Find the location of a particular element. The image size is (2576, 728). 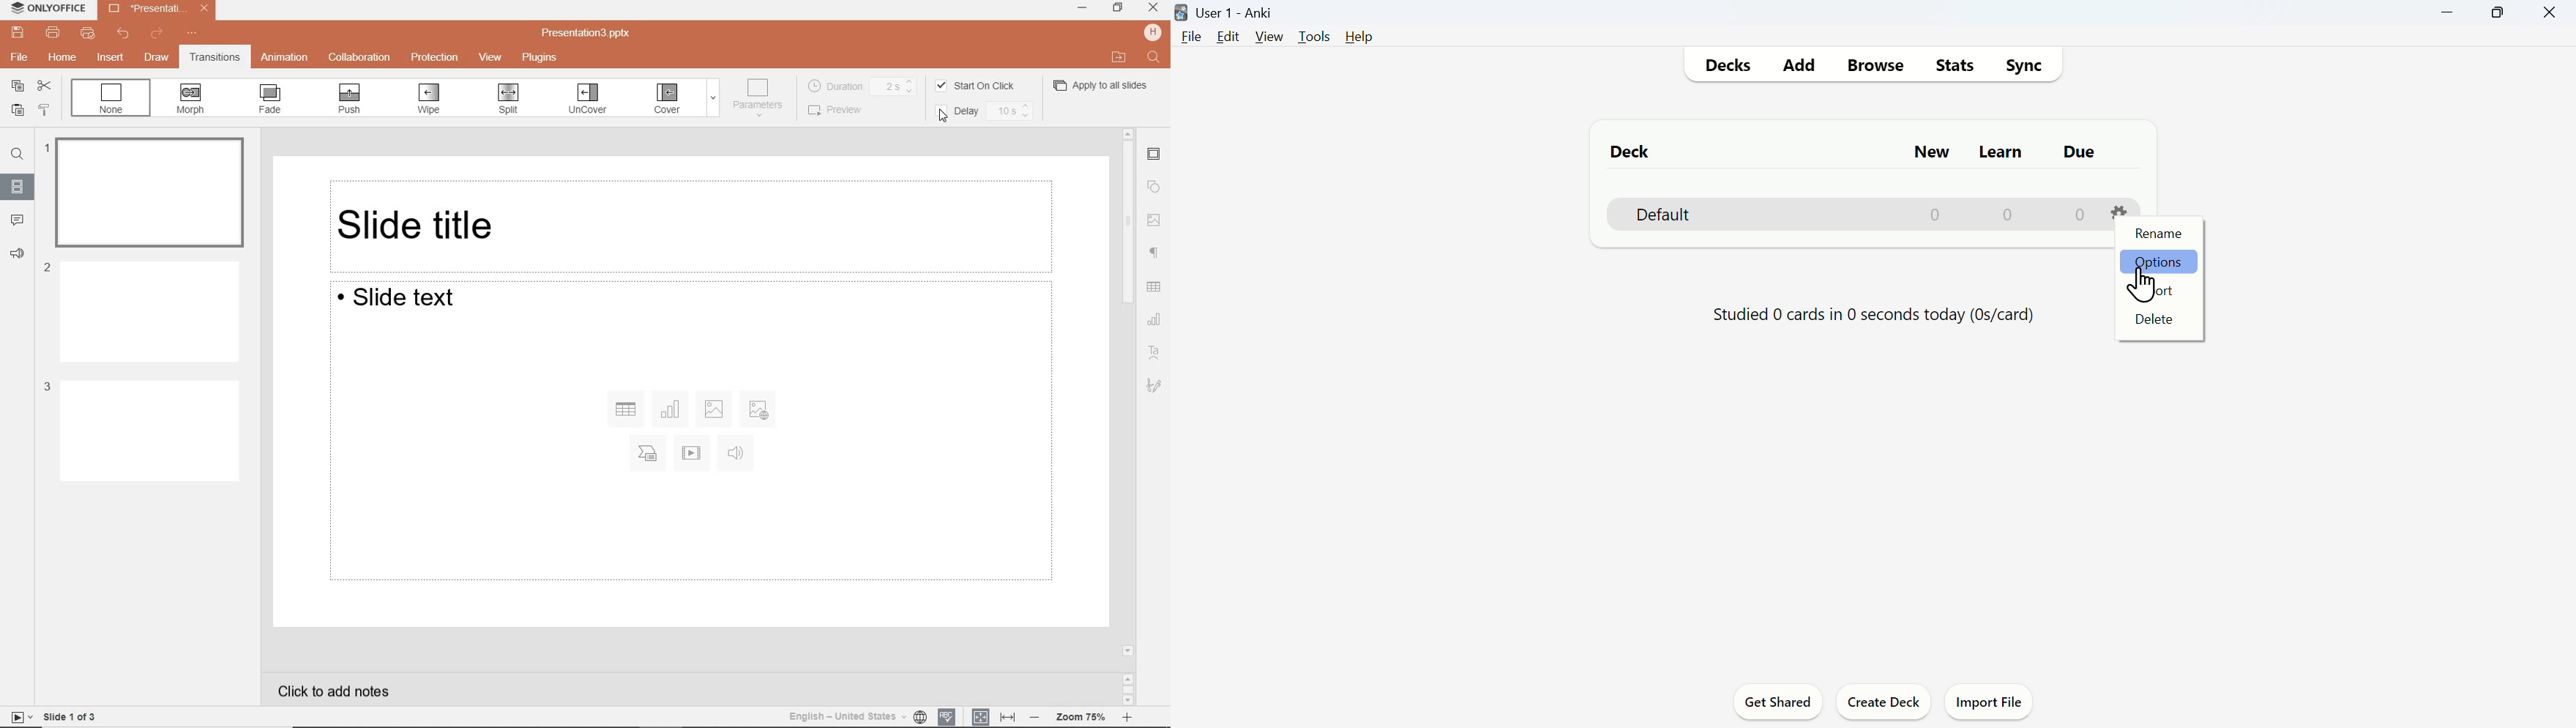

textart is located at coordinates (1156, 352).